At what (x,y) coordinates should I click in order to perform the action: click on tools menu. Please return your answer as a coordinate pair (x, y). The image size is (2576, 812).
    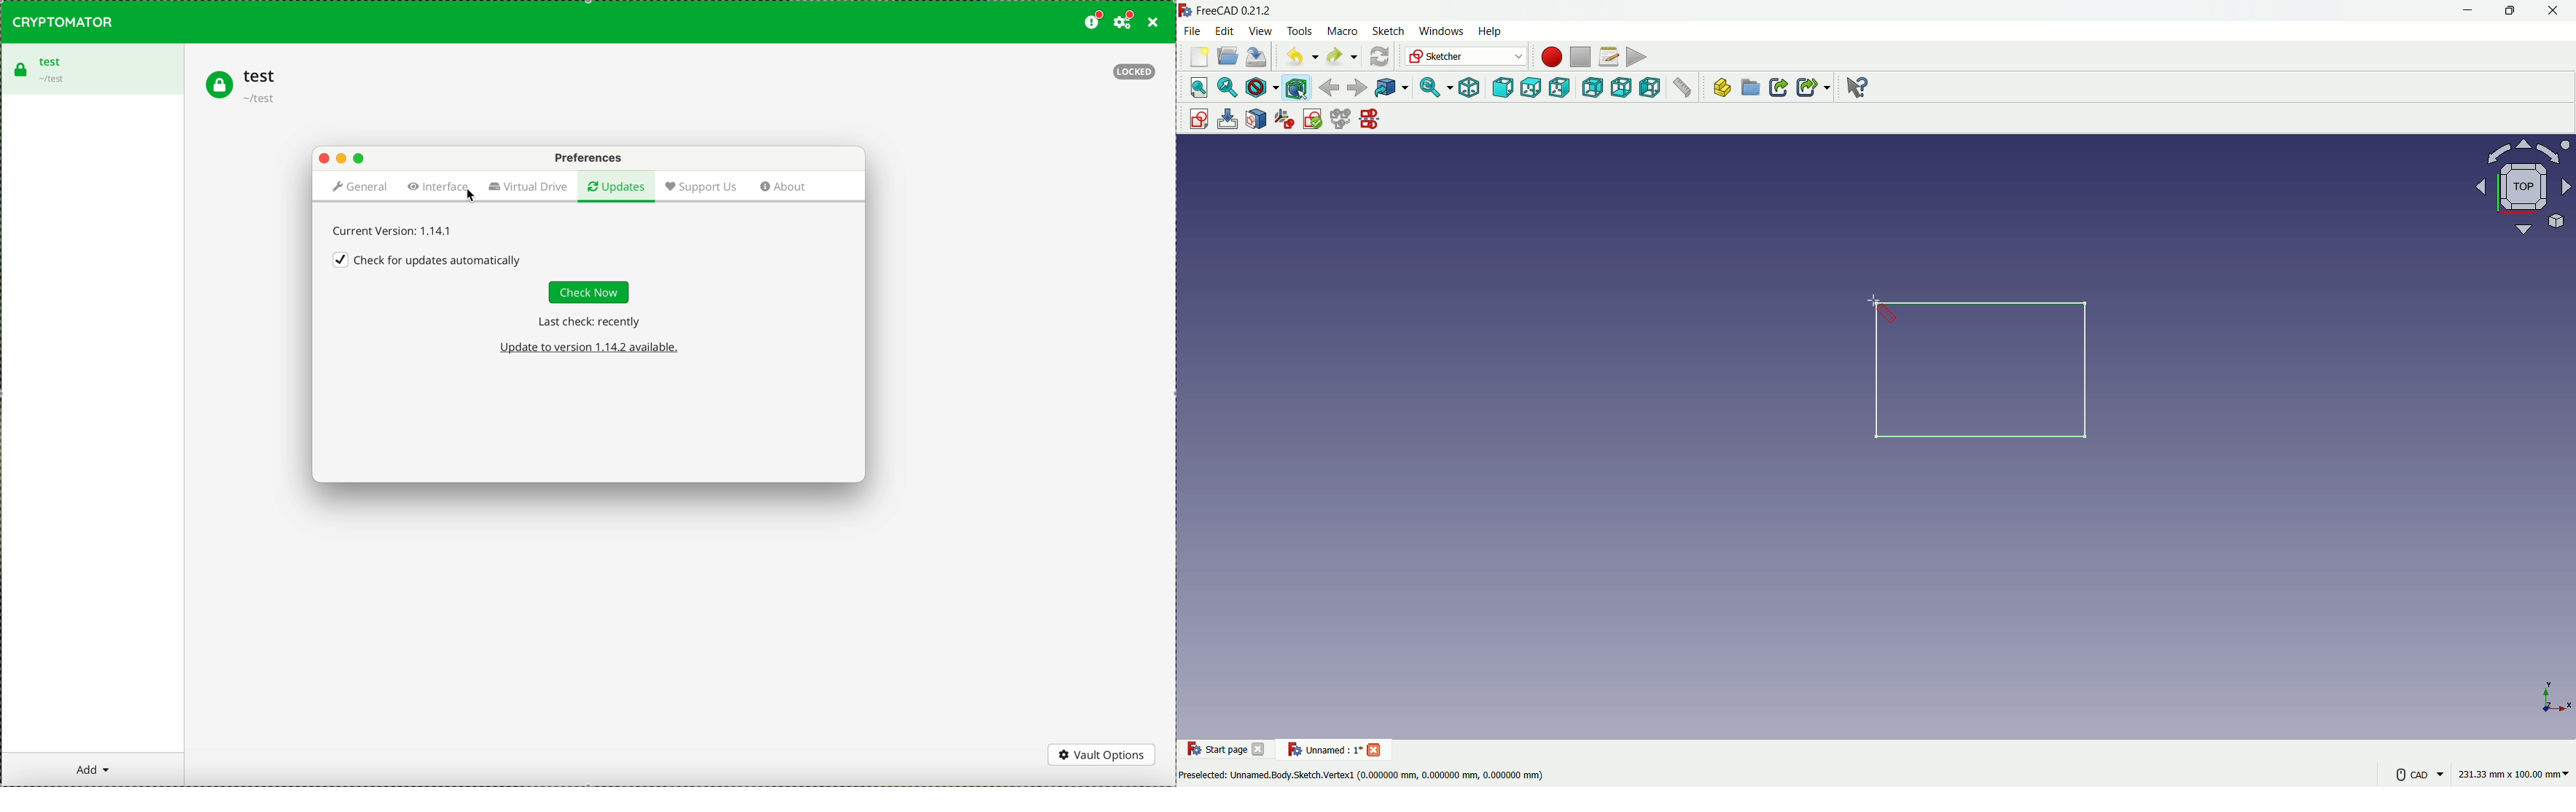
    Looking at the image, I should click on (1298, 31).